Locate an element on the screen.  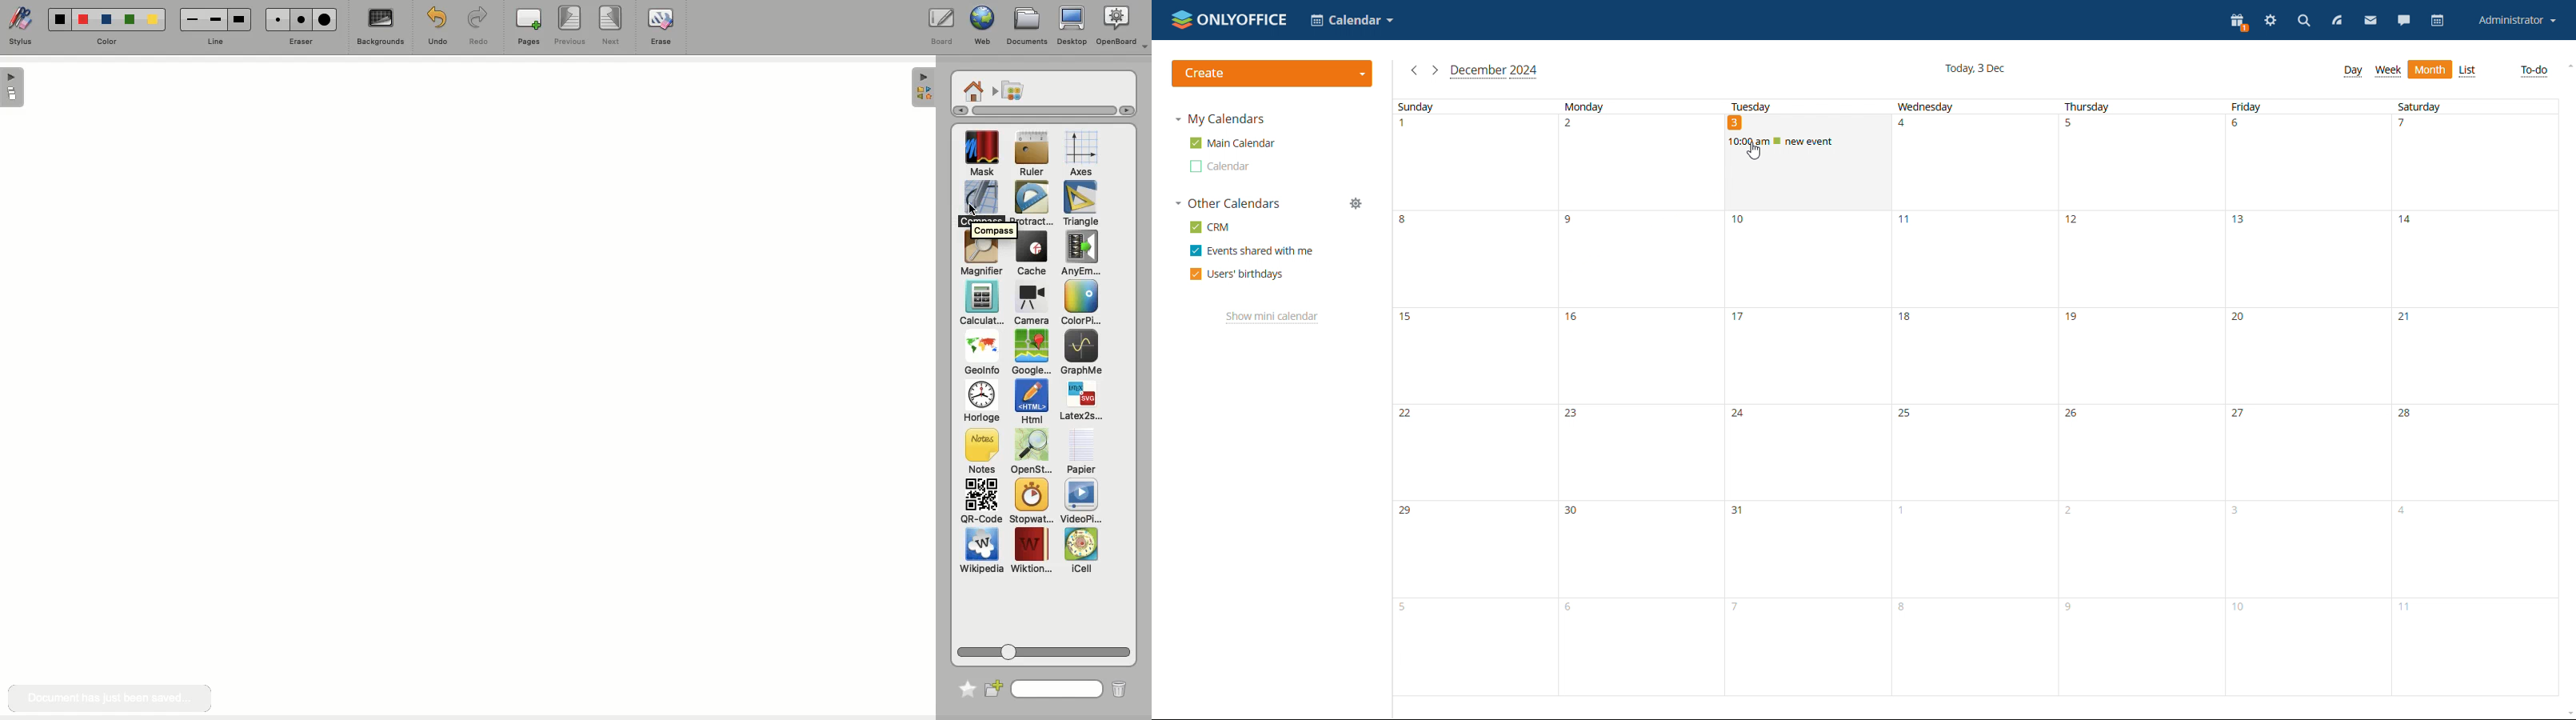
Redo is located at coordinates (479, 27).